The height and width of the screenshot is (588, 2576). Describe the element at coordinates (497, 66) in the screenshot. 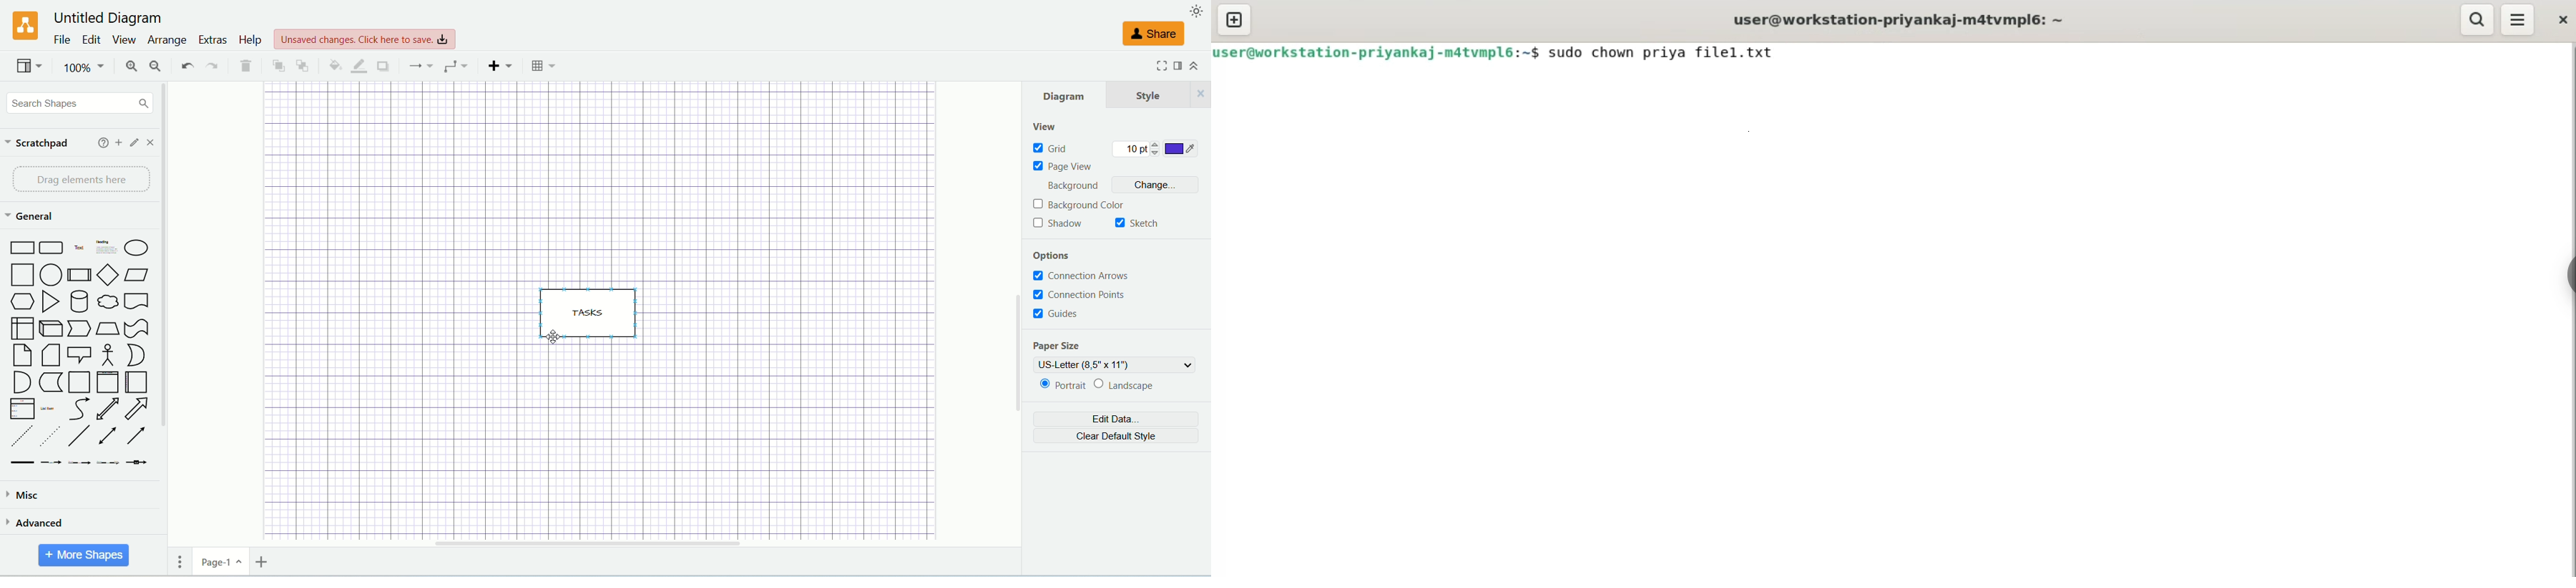

I see `insert` at that location.